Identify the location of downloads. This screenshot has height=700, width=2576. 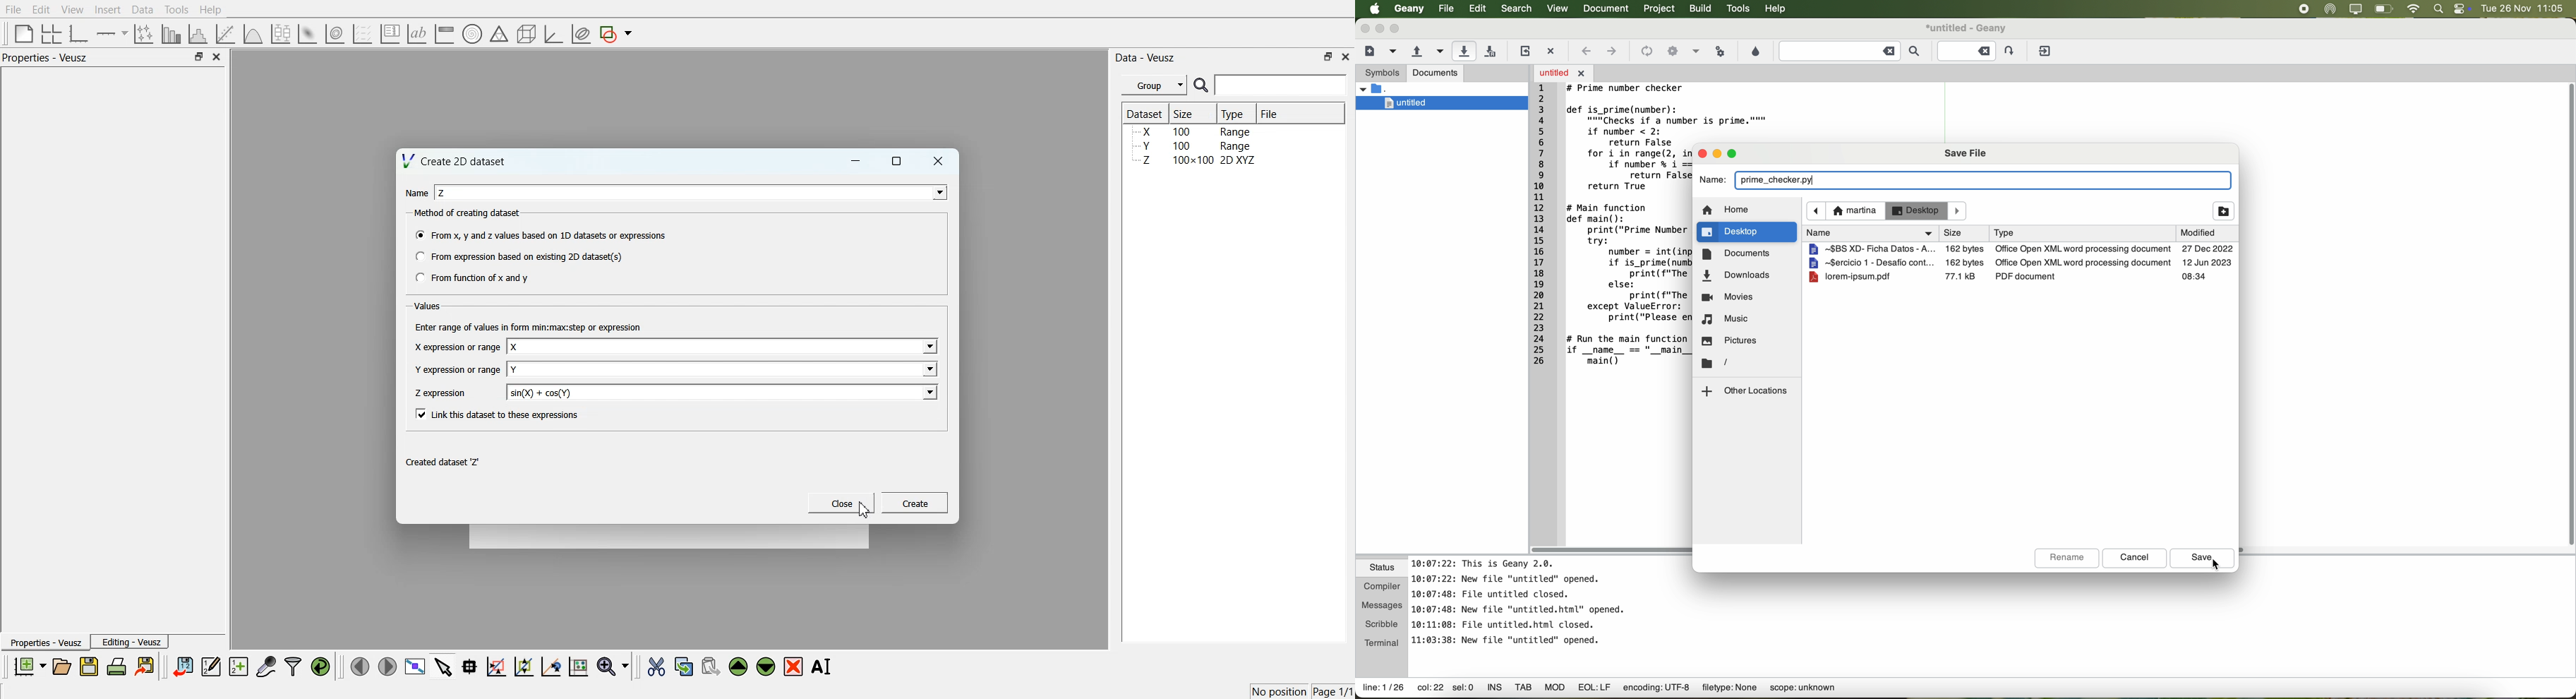
(1736, 276).